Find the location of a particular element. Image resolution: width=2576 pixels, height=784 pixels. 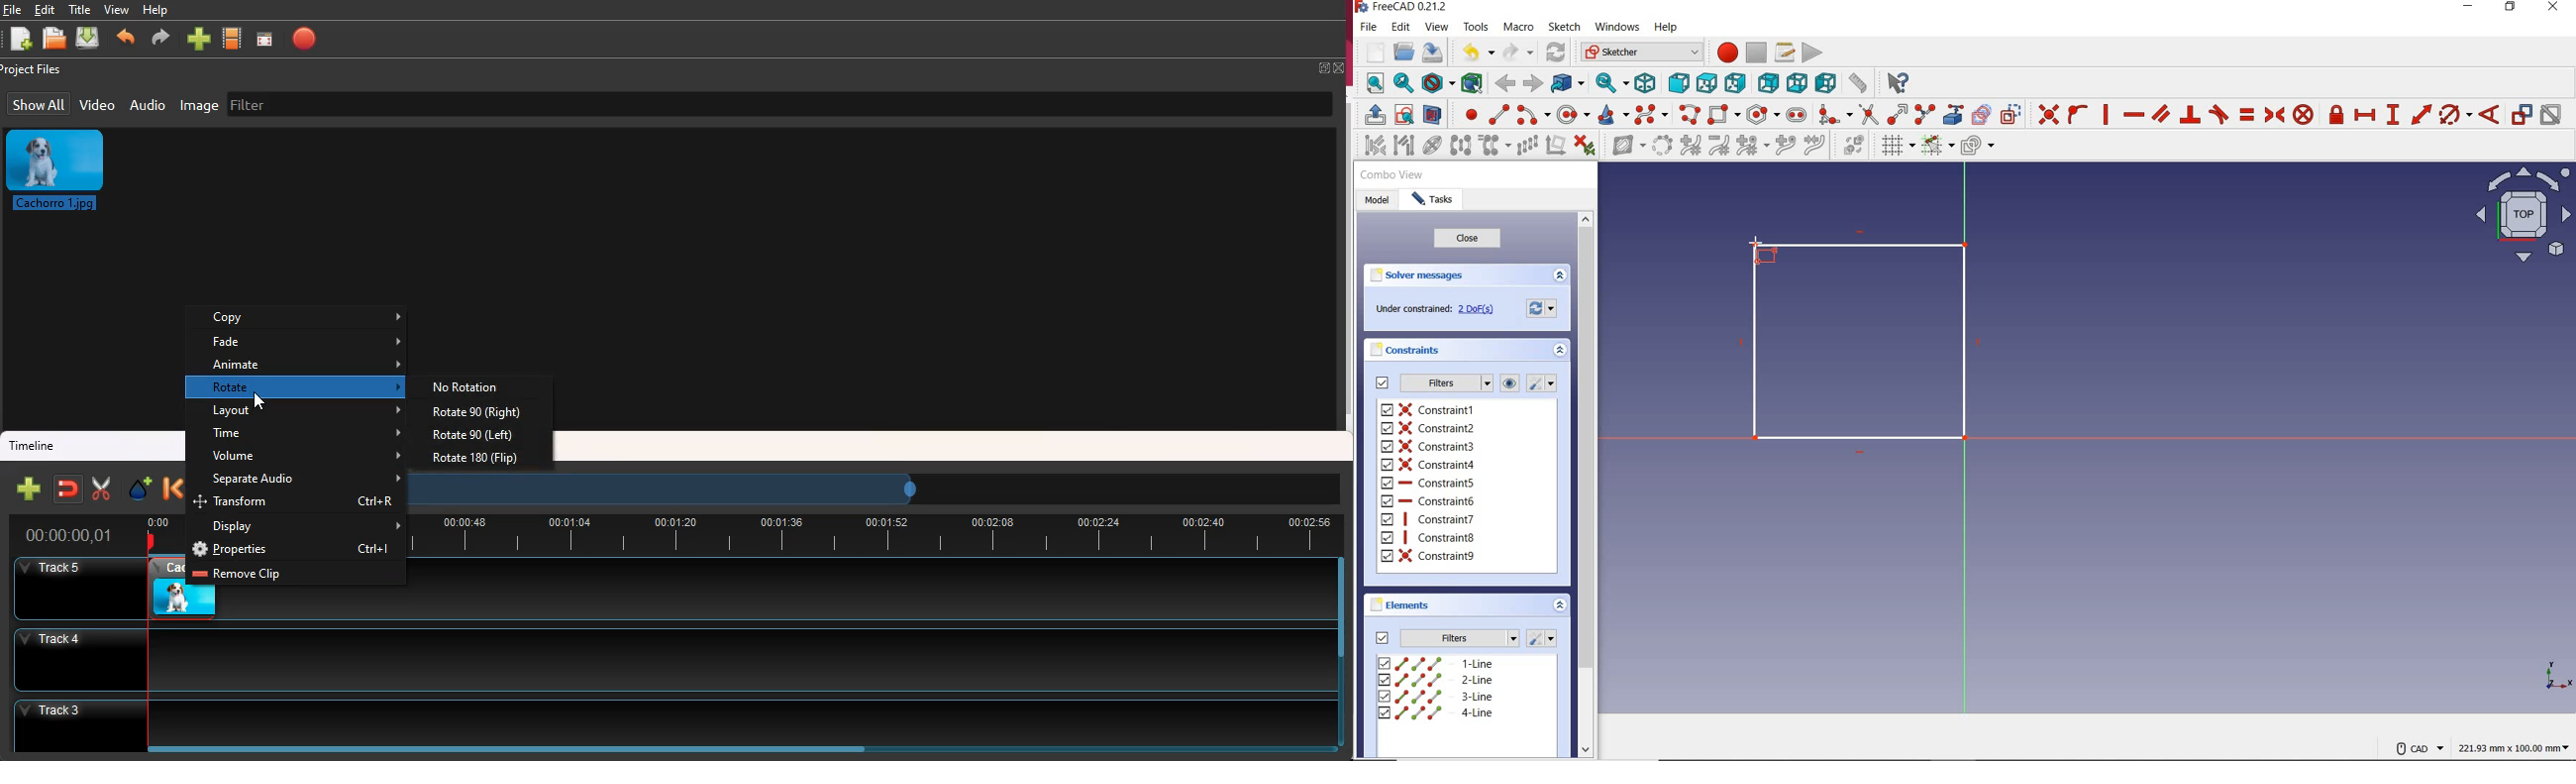

extend edge is located at coordinates (1898, 114).